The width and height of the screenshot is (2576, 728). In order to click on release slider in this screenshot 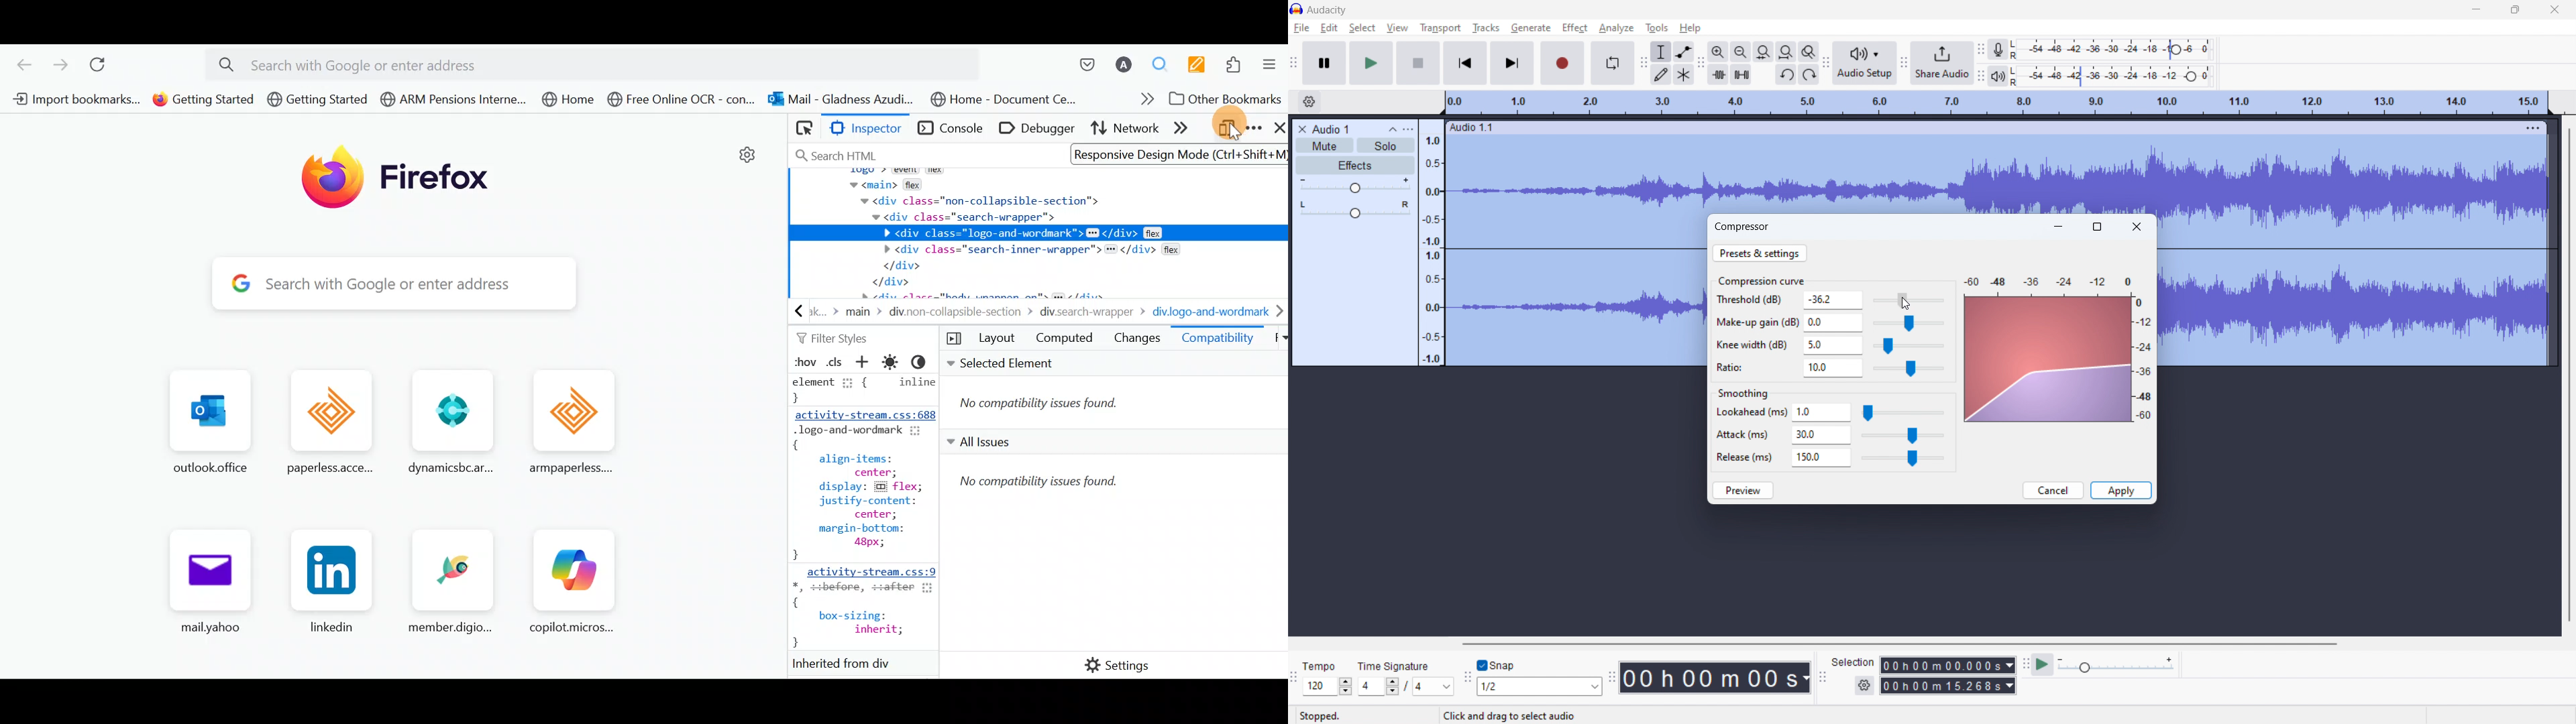, I will do `click(1902, 459)`.